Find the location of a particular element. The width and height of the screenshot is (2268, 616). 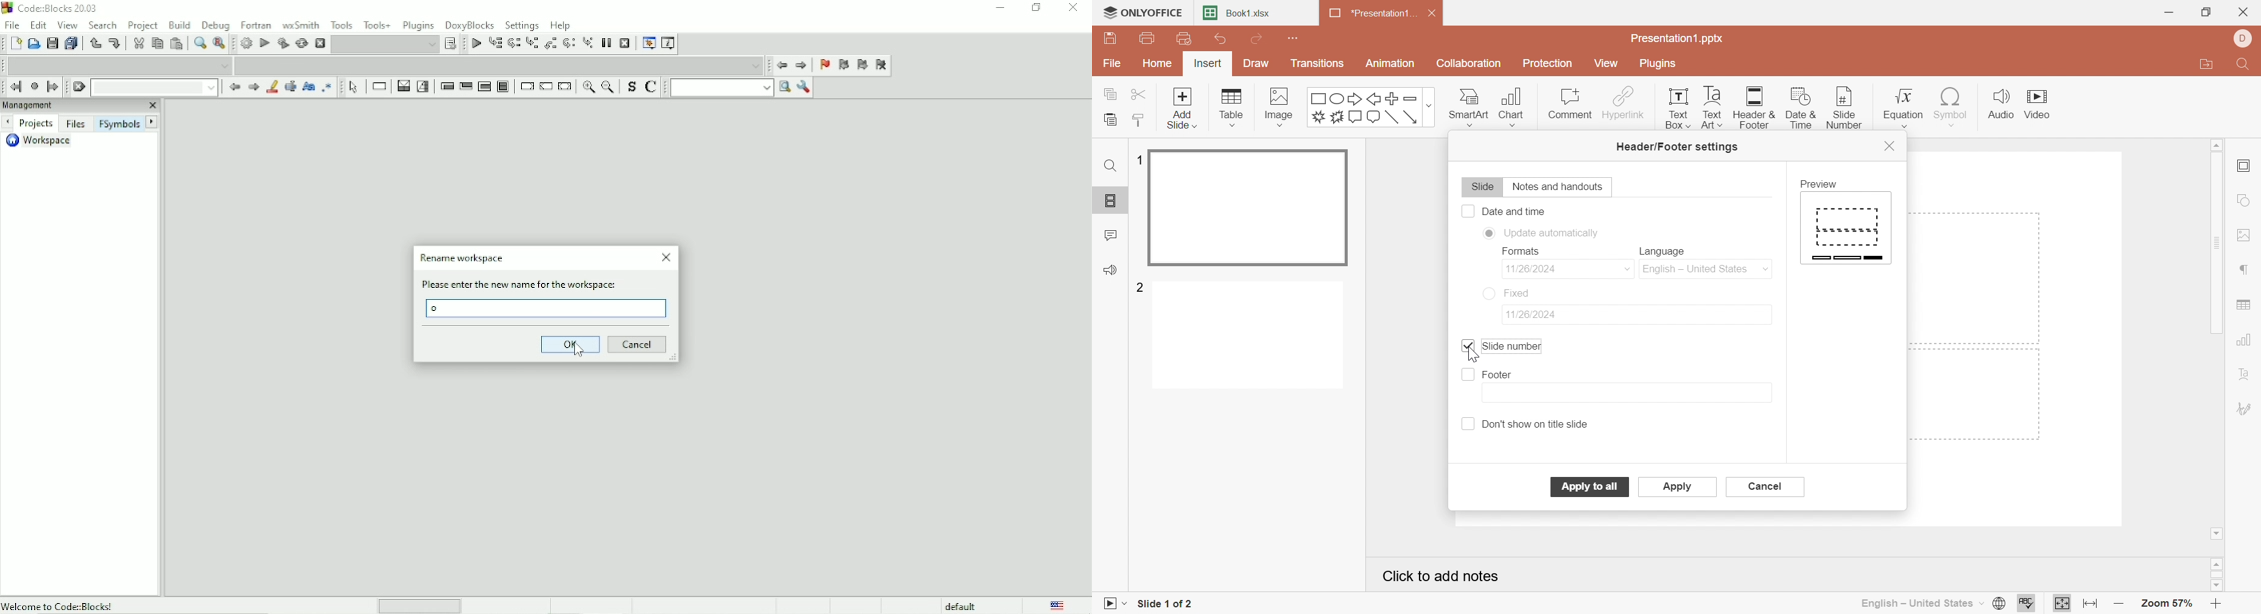

Jump forward is located at coordinates (802, 67).